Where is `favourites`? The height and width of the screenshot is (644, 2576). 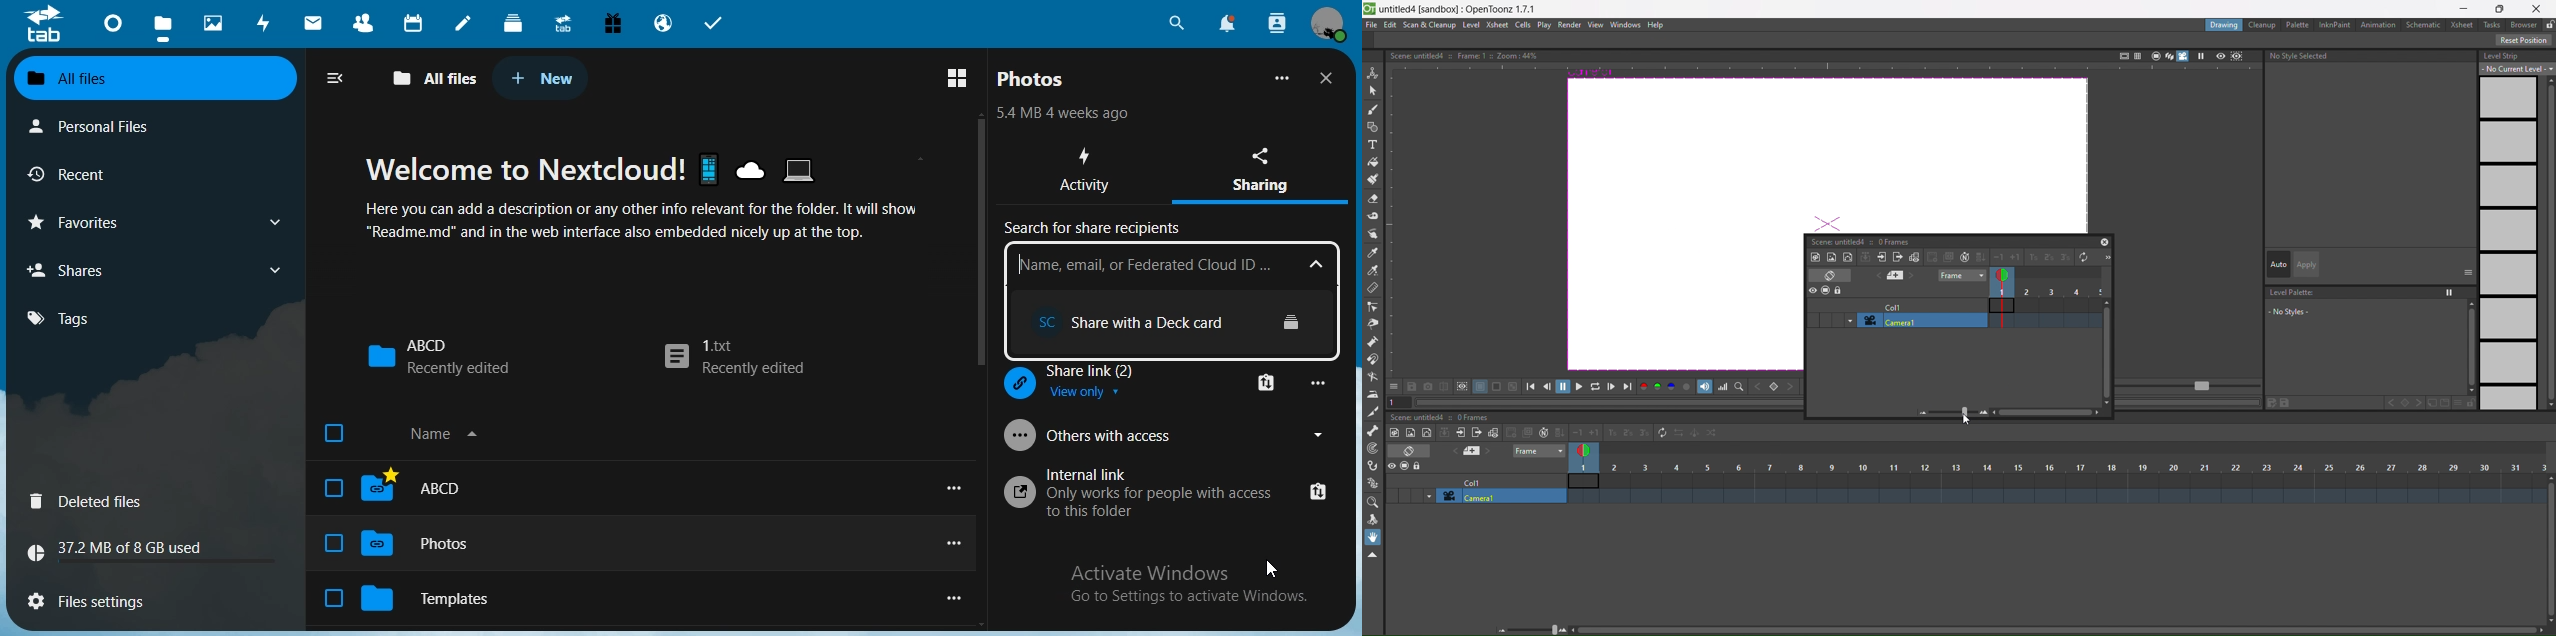
favourites is located at coordinates (152, 222).